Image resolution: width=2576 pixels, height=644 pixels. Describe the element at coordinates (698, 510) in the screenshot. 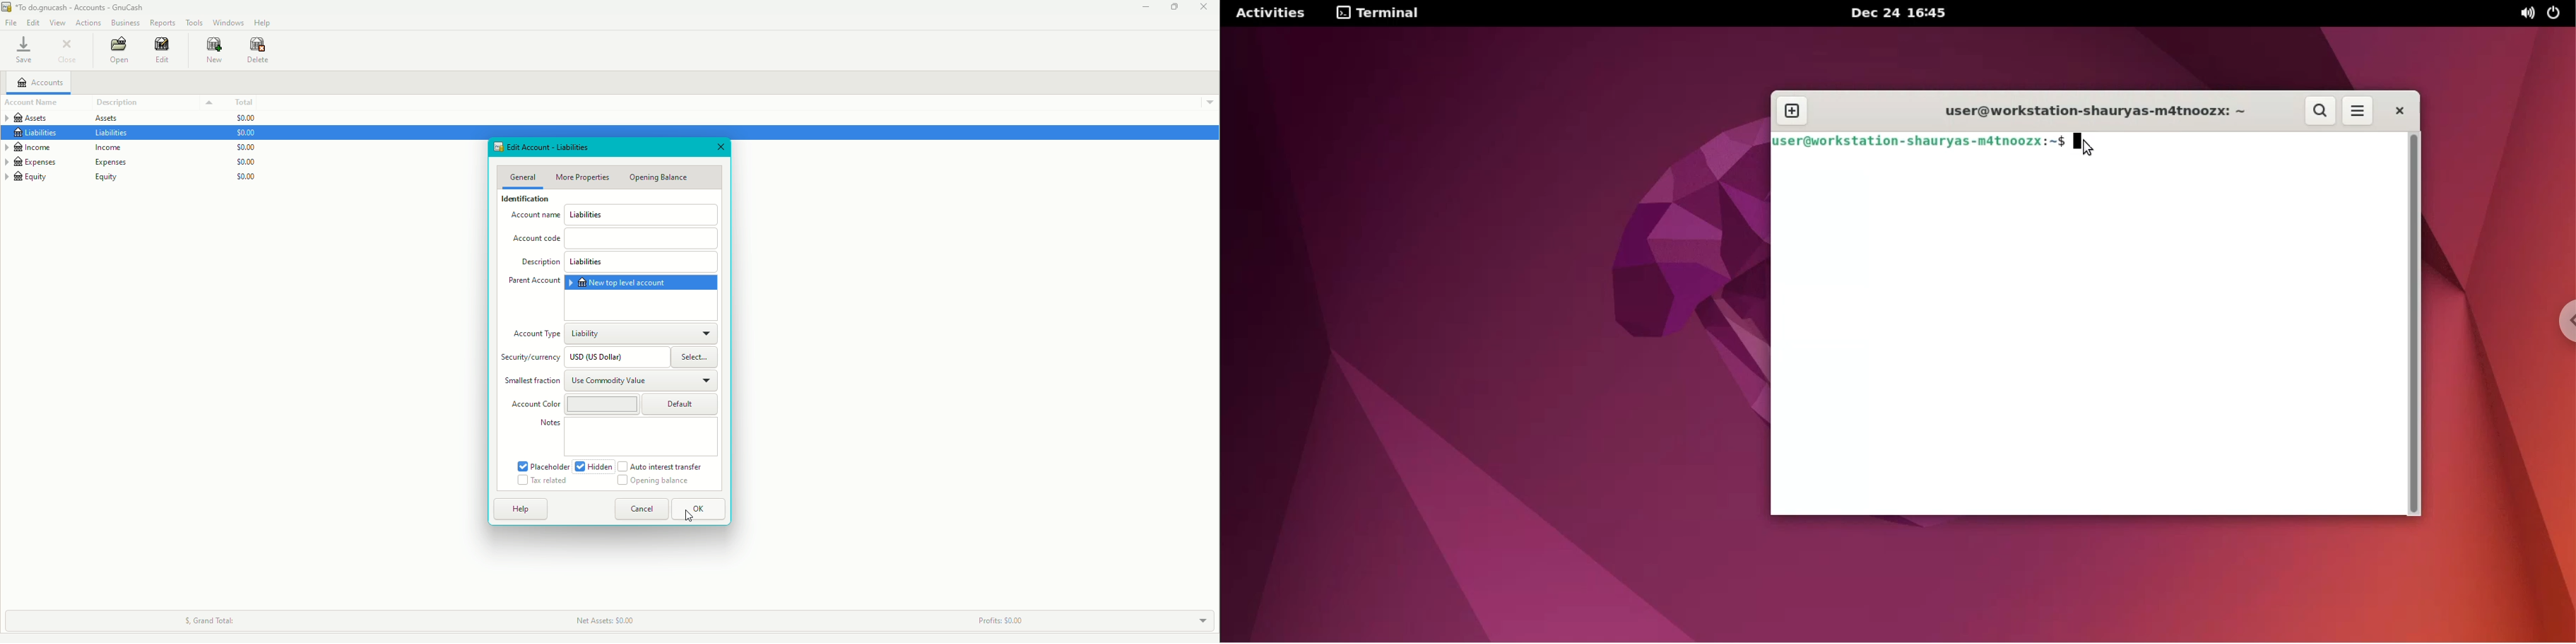

I see `OK` at that location.